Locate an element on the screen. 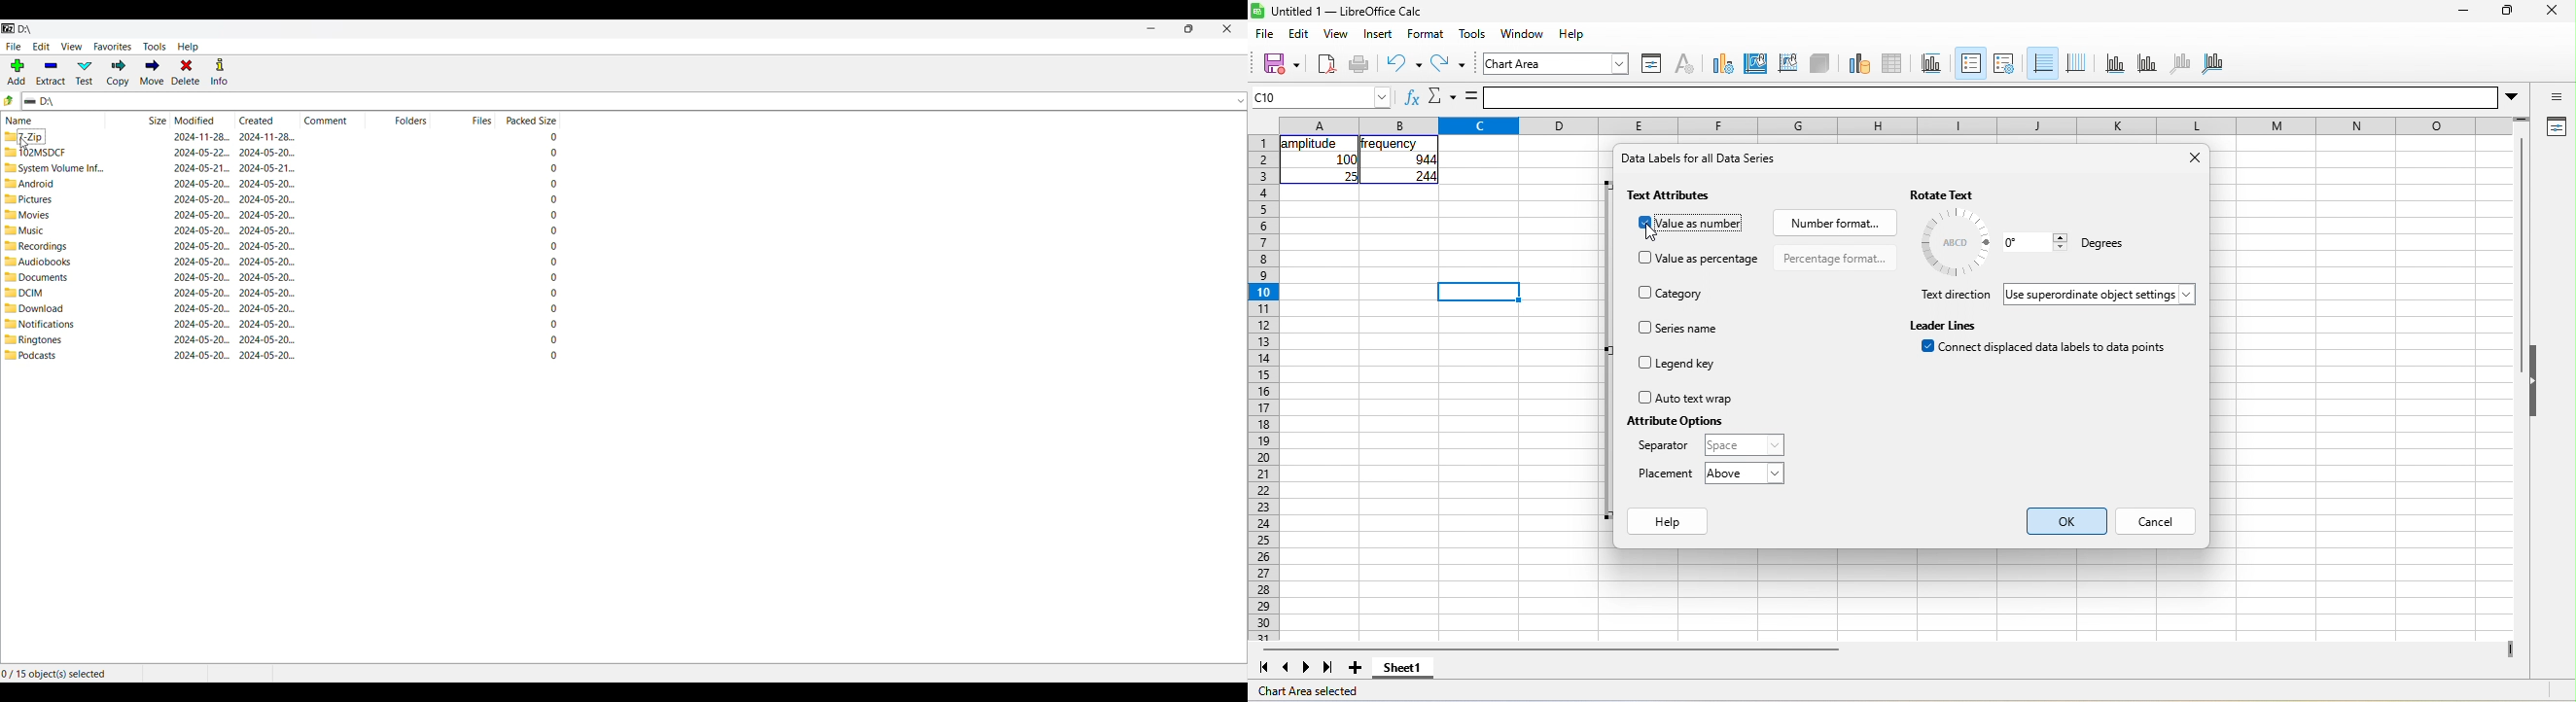  maximize is located at coordinates (2504, 13).